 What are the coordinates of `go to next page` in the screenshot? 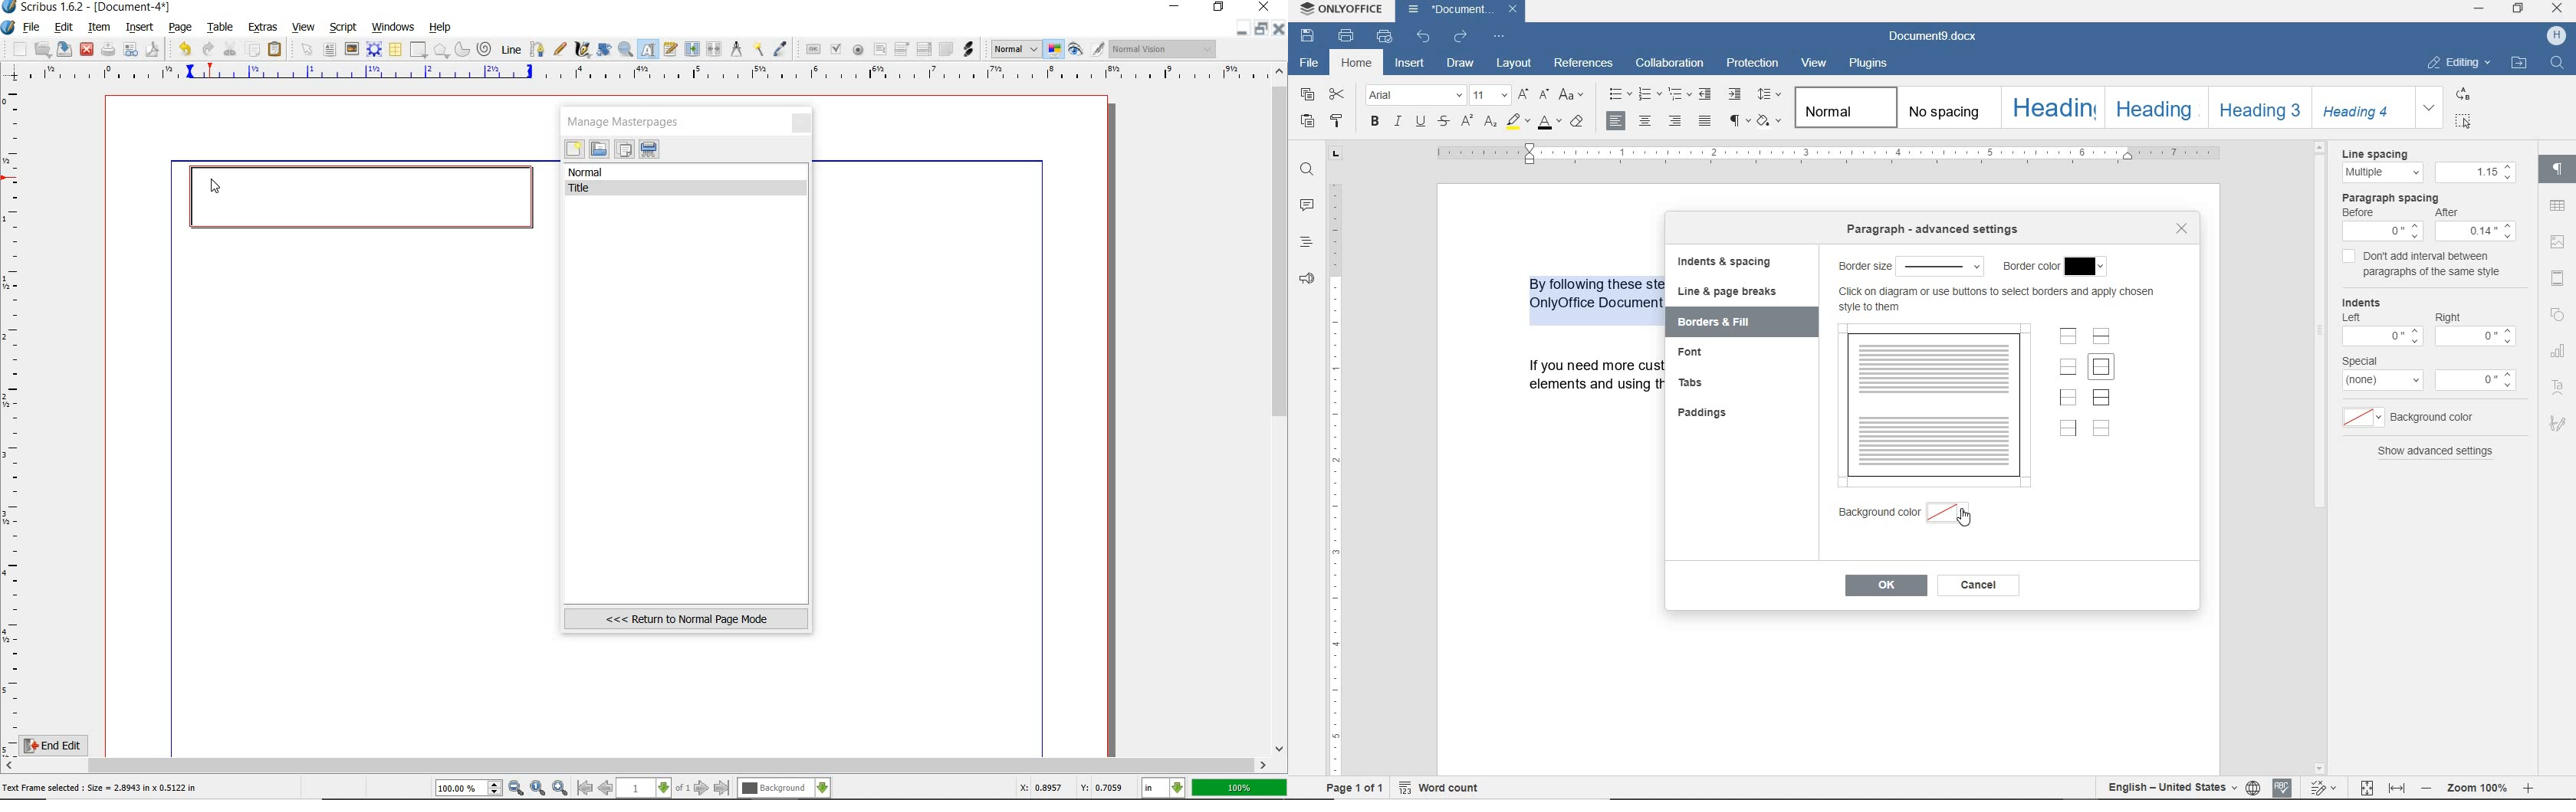 It's located at (703, 788).